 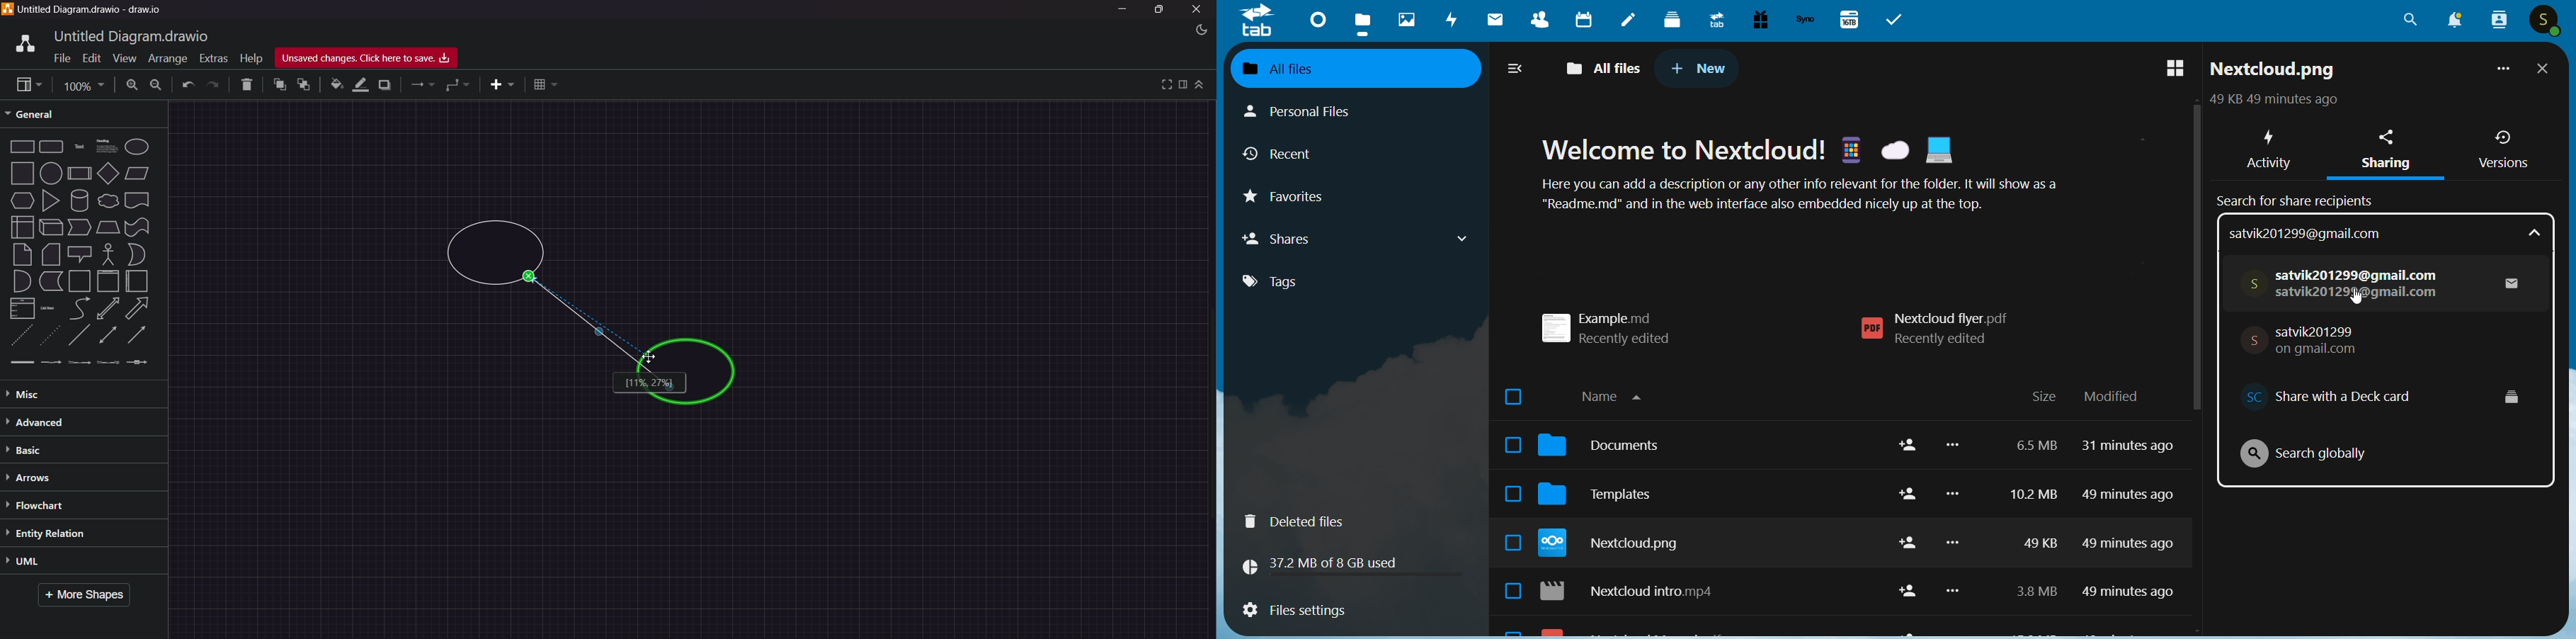 I want to click on email search, so click(x=2386, y=233).